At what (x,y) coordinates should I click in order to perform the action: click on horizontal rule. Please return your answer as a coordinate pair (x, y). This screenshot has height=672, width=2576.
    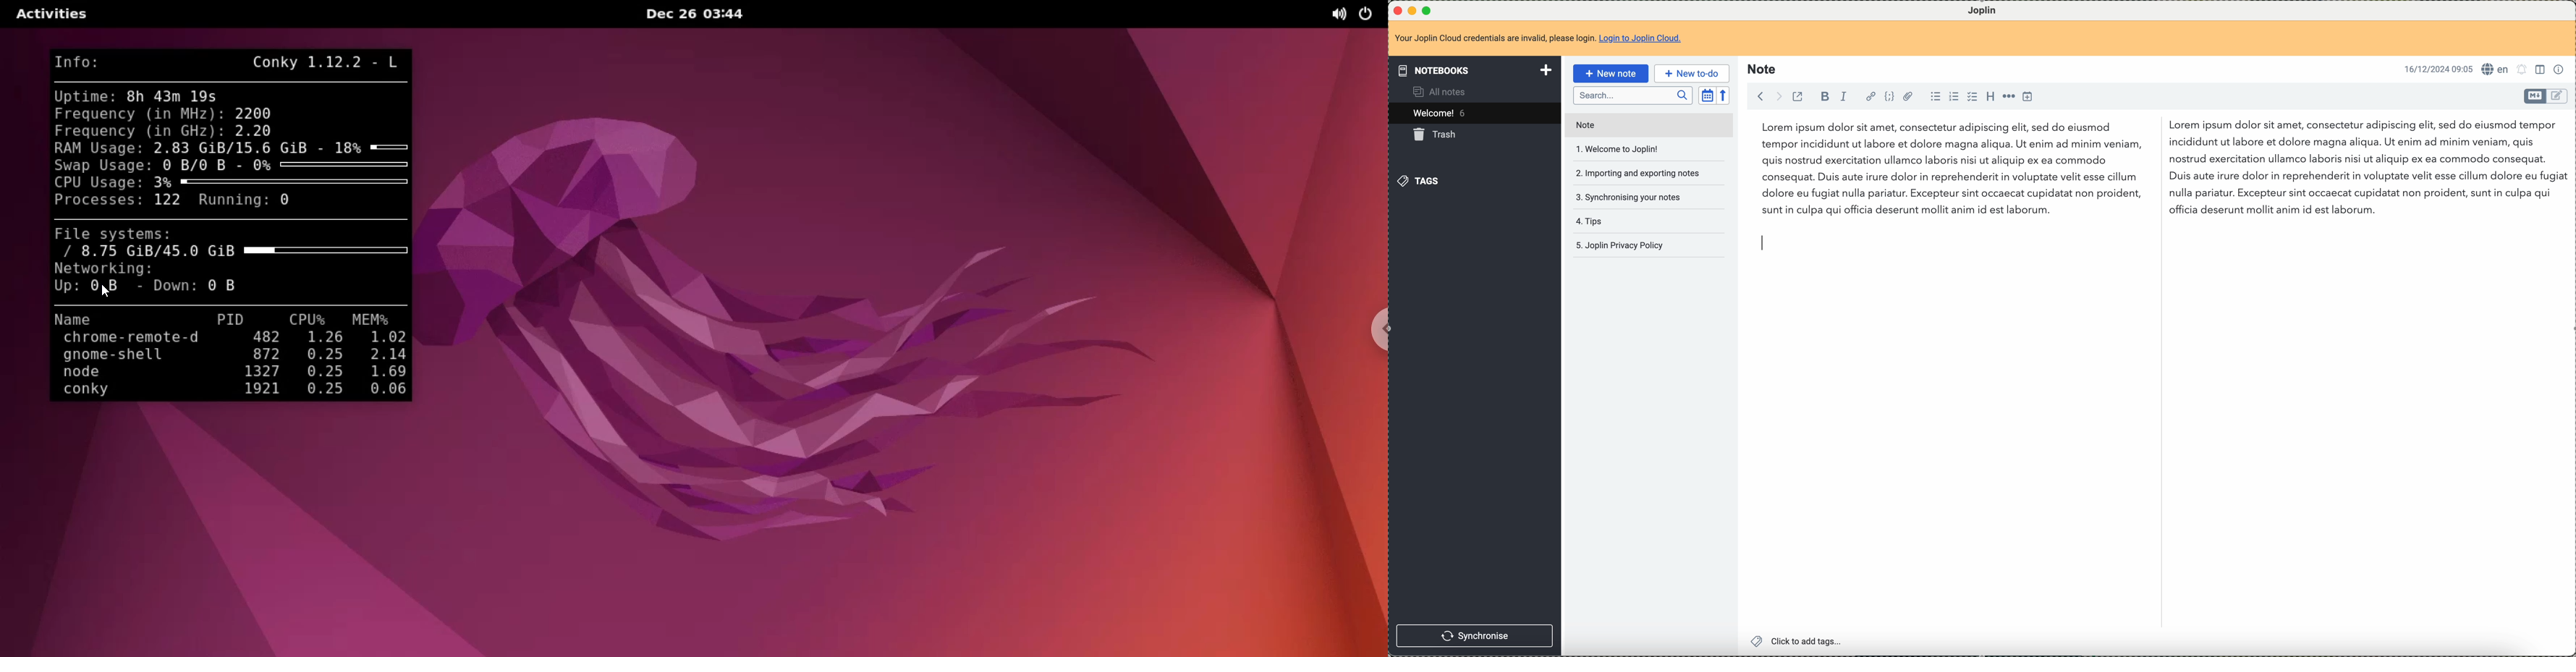
    Looking at the image, I should click on (2010, 98).